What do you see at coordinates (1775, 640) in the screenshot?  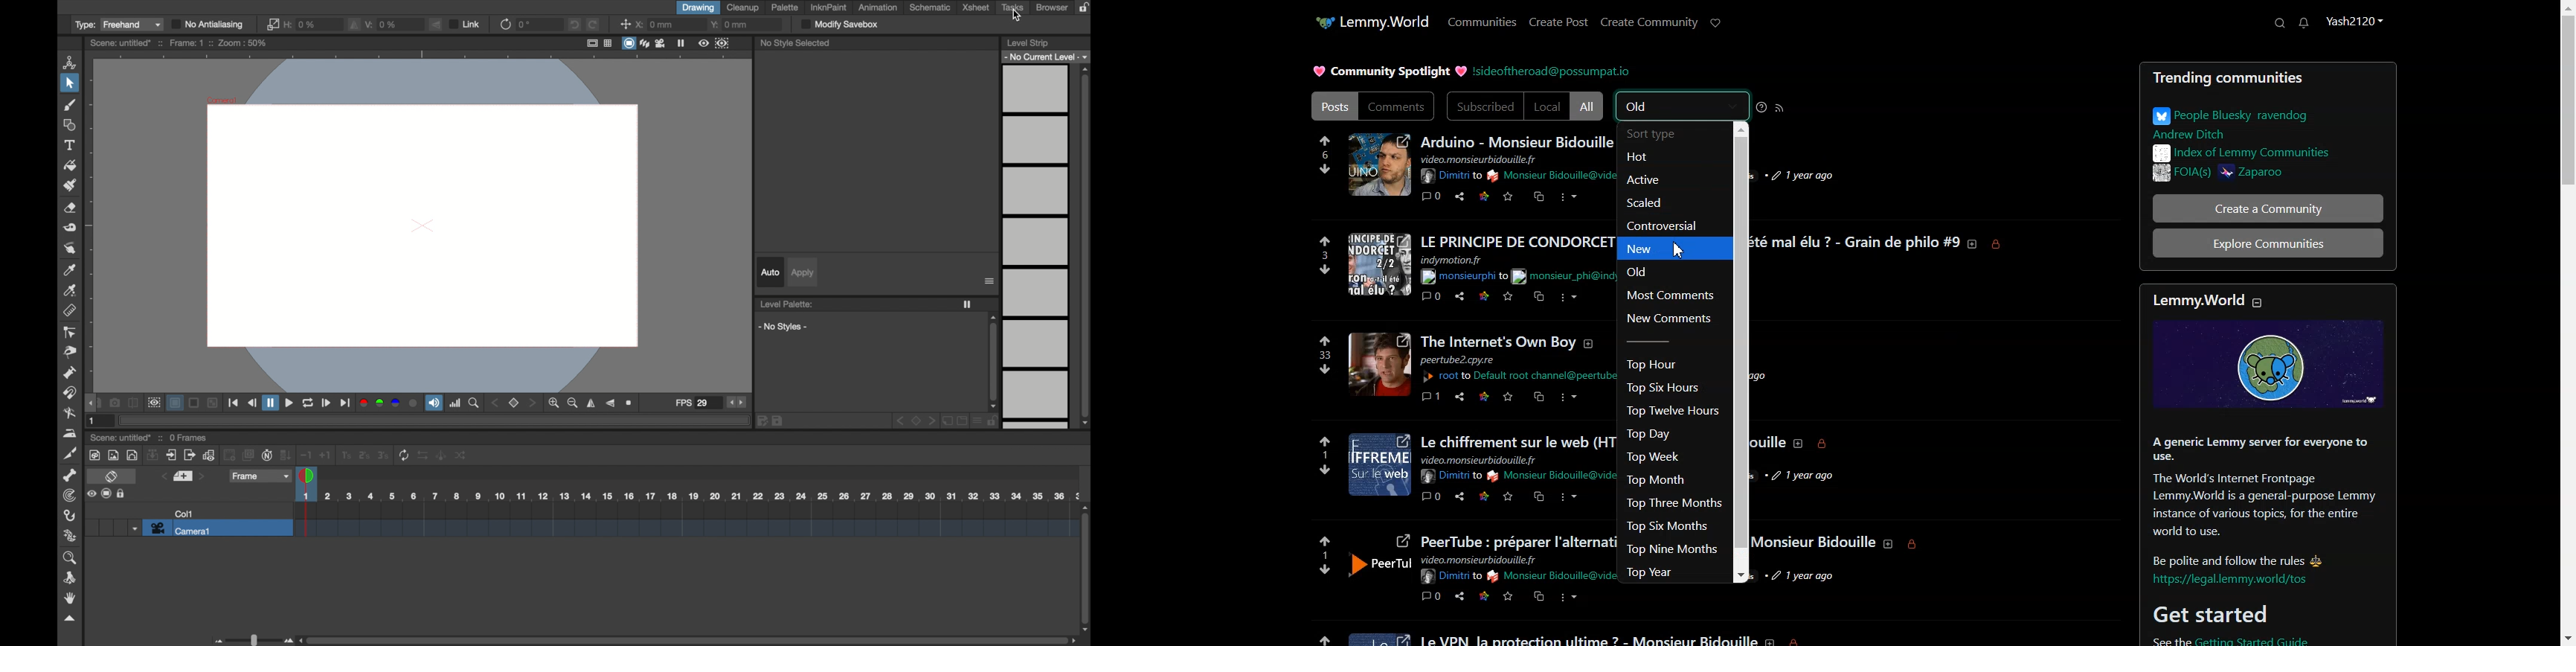 I see `about` at bounding box center [1775, 640].